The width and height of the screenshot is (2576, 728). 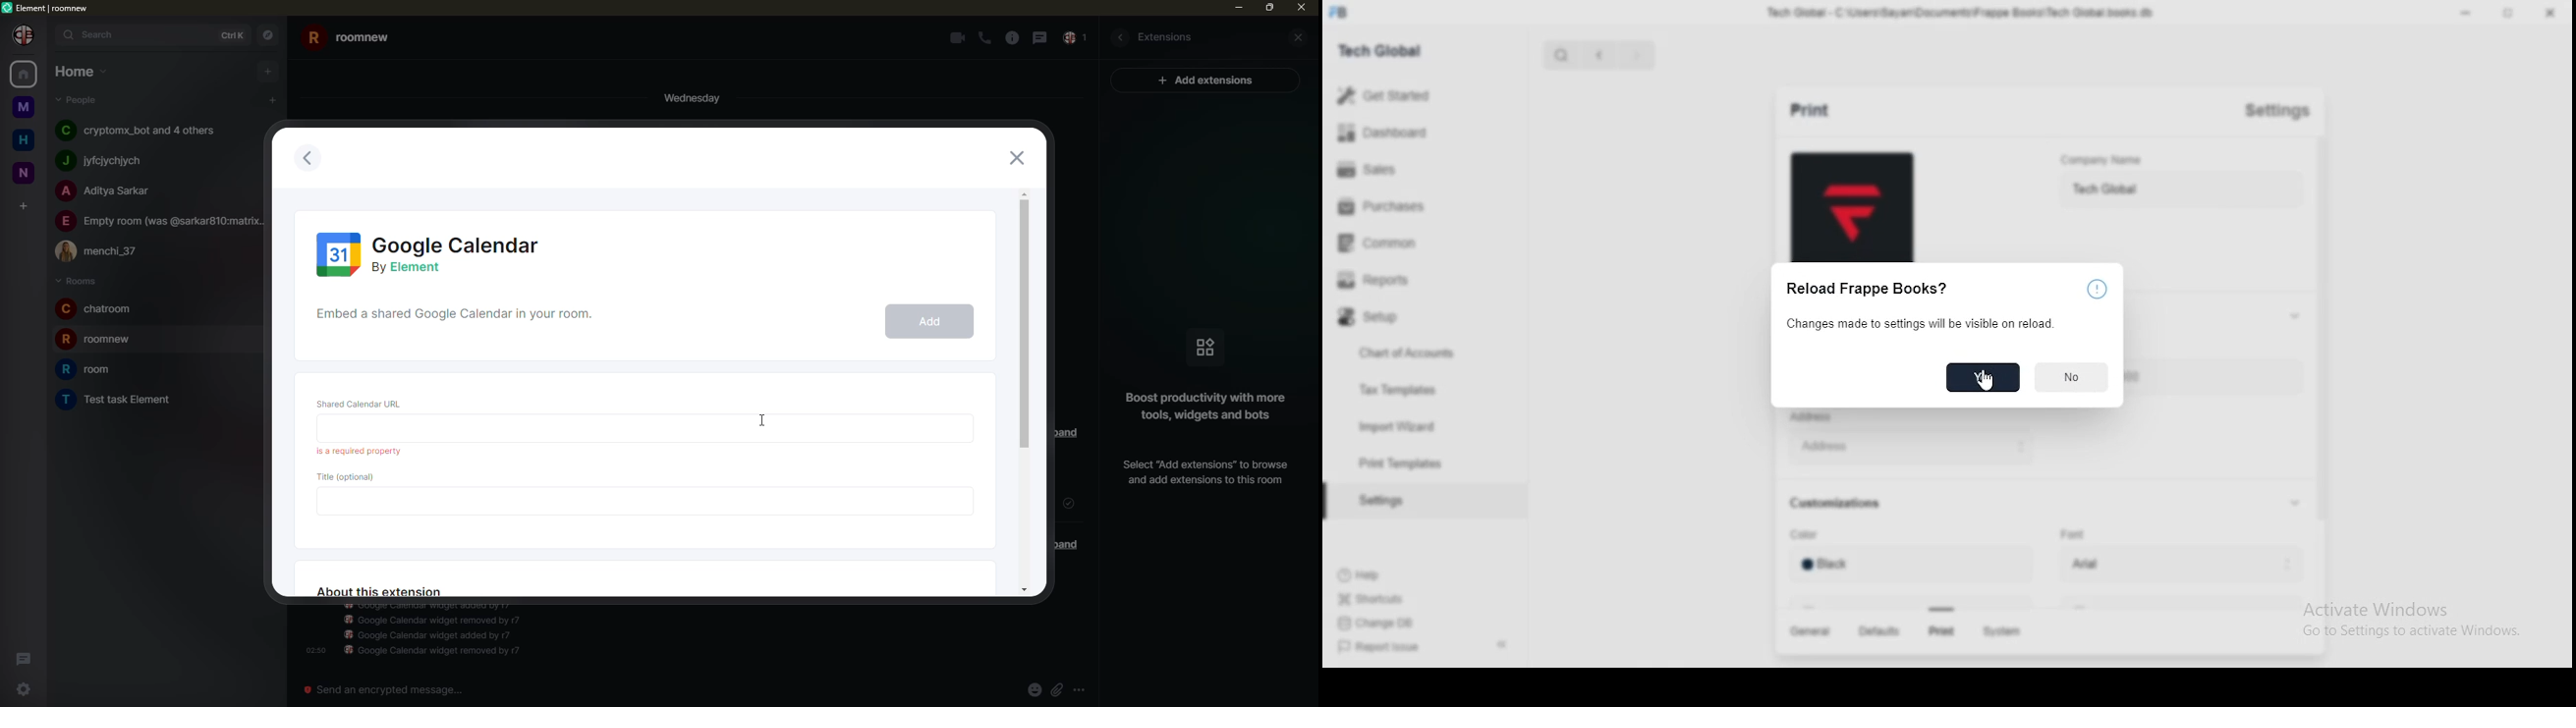 I want to click on shared, so click(x=460, y=318).